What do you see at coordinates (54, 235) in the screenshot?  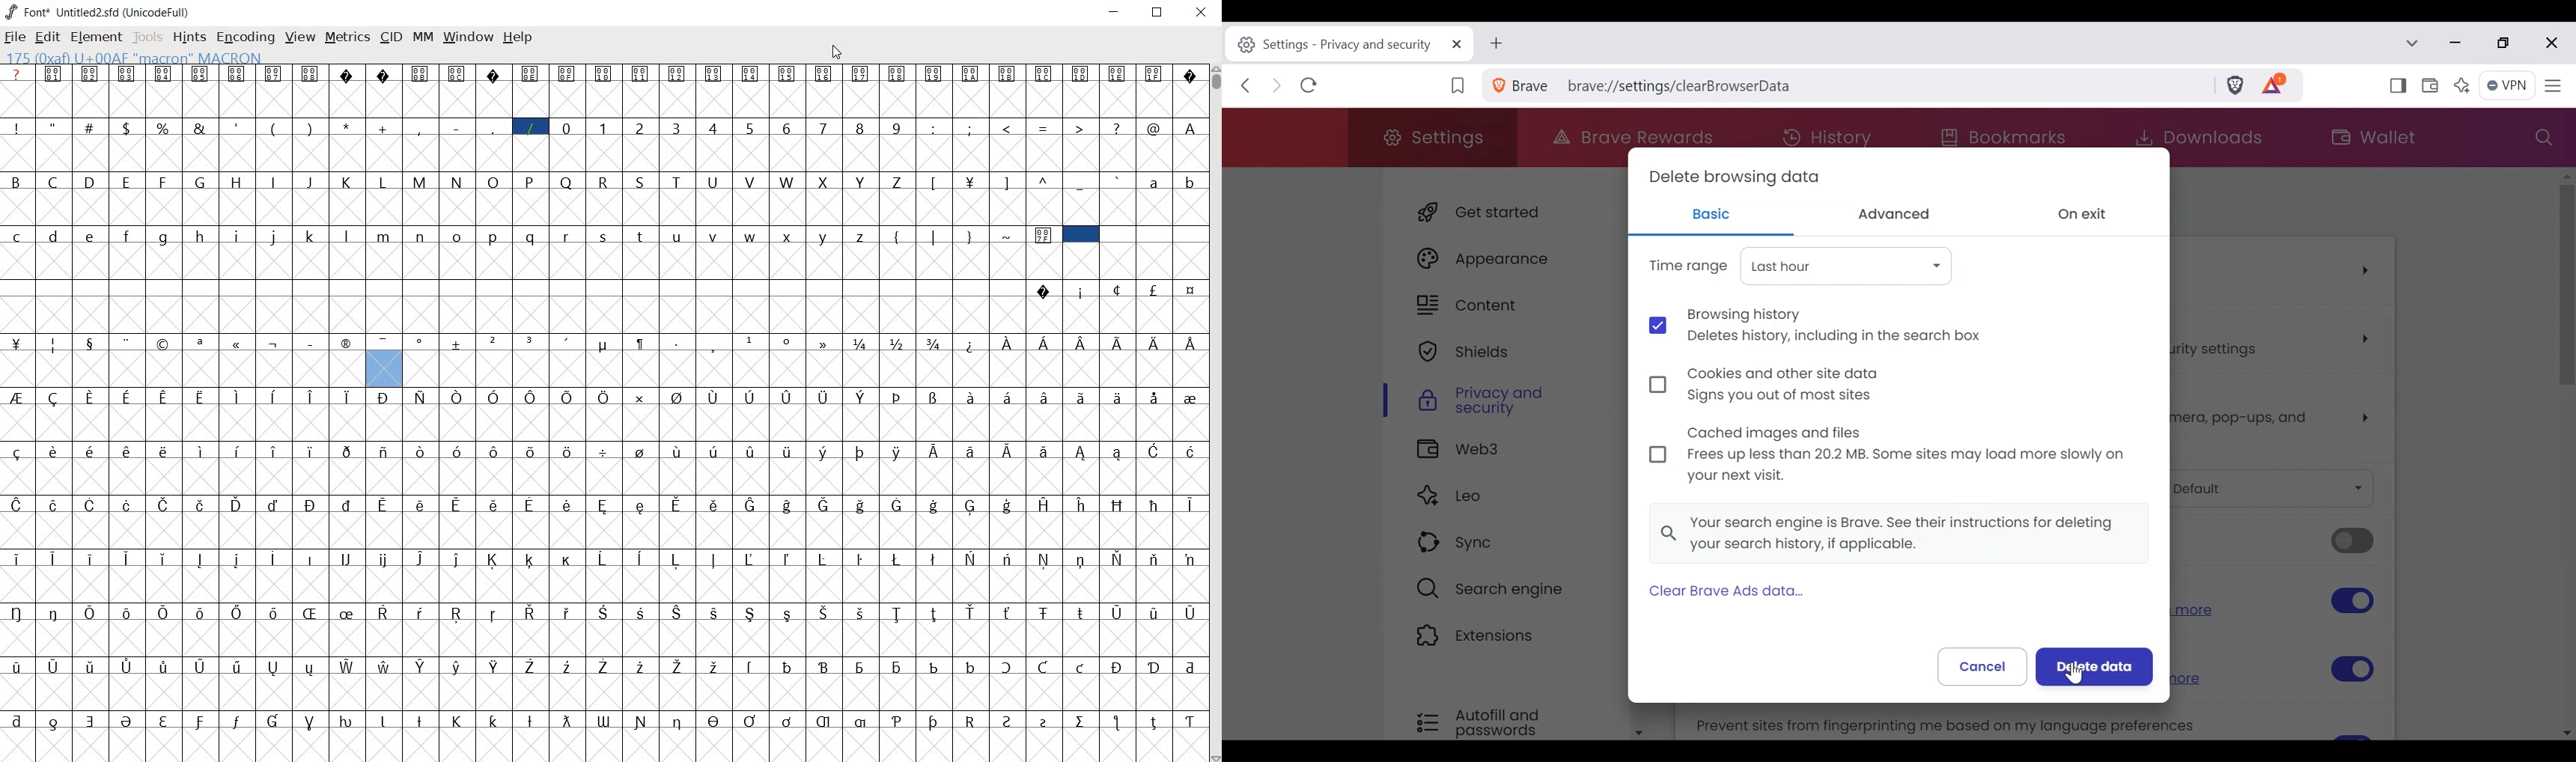 I see `d` at bounding box center [54, 235].